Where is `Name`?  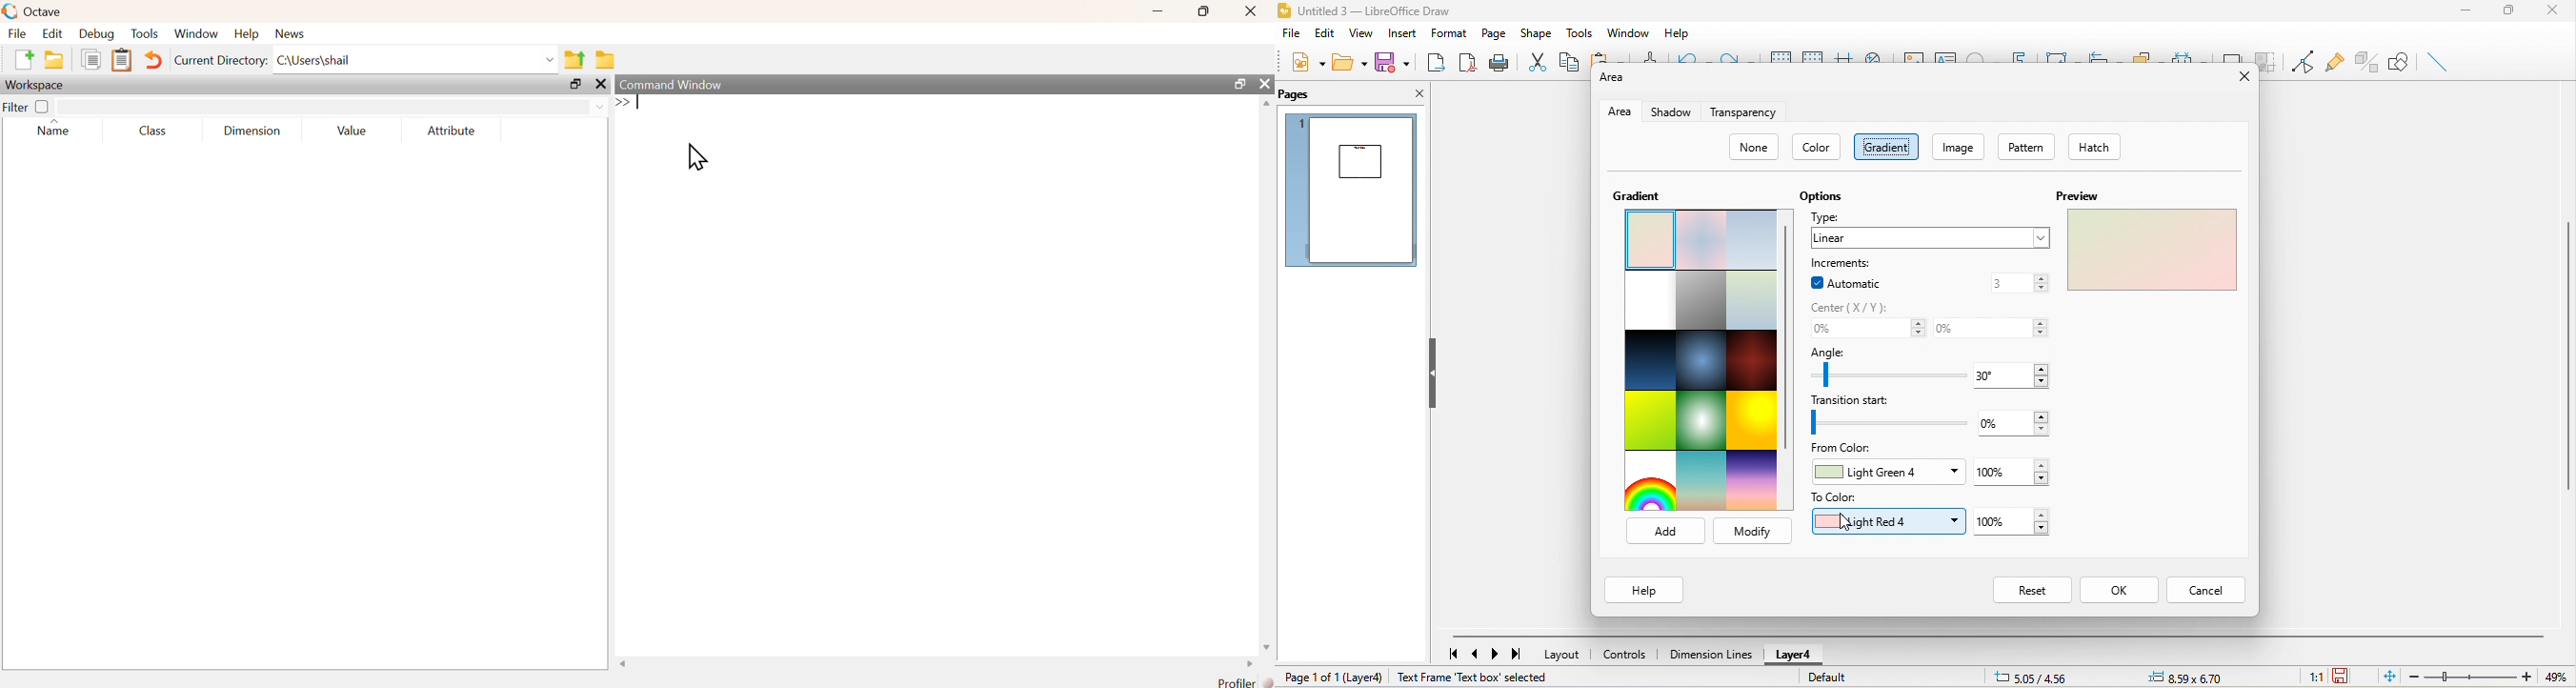
Name is located at coordinates (52, 128).